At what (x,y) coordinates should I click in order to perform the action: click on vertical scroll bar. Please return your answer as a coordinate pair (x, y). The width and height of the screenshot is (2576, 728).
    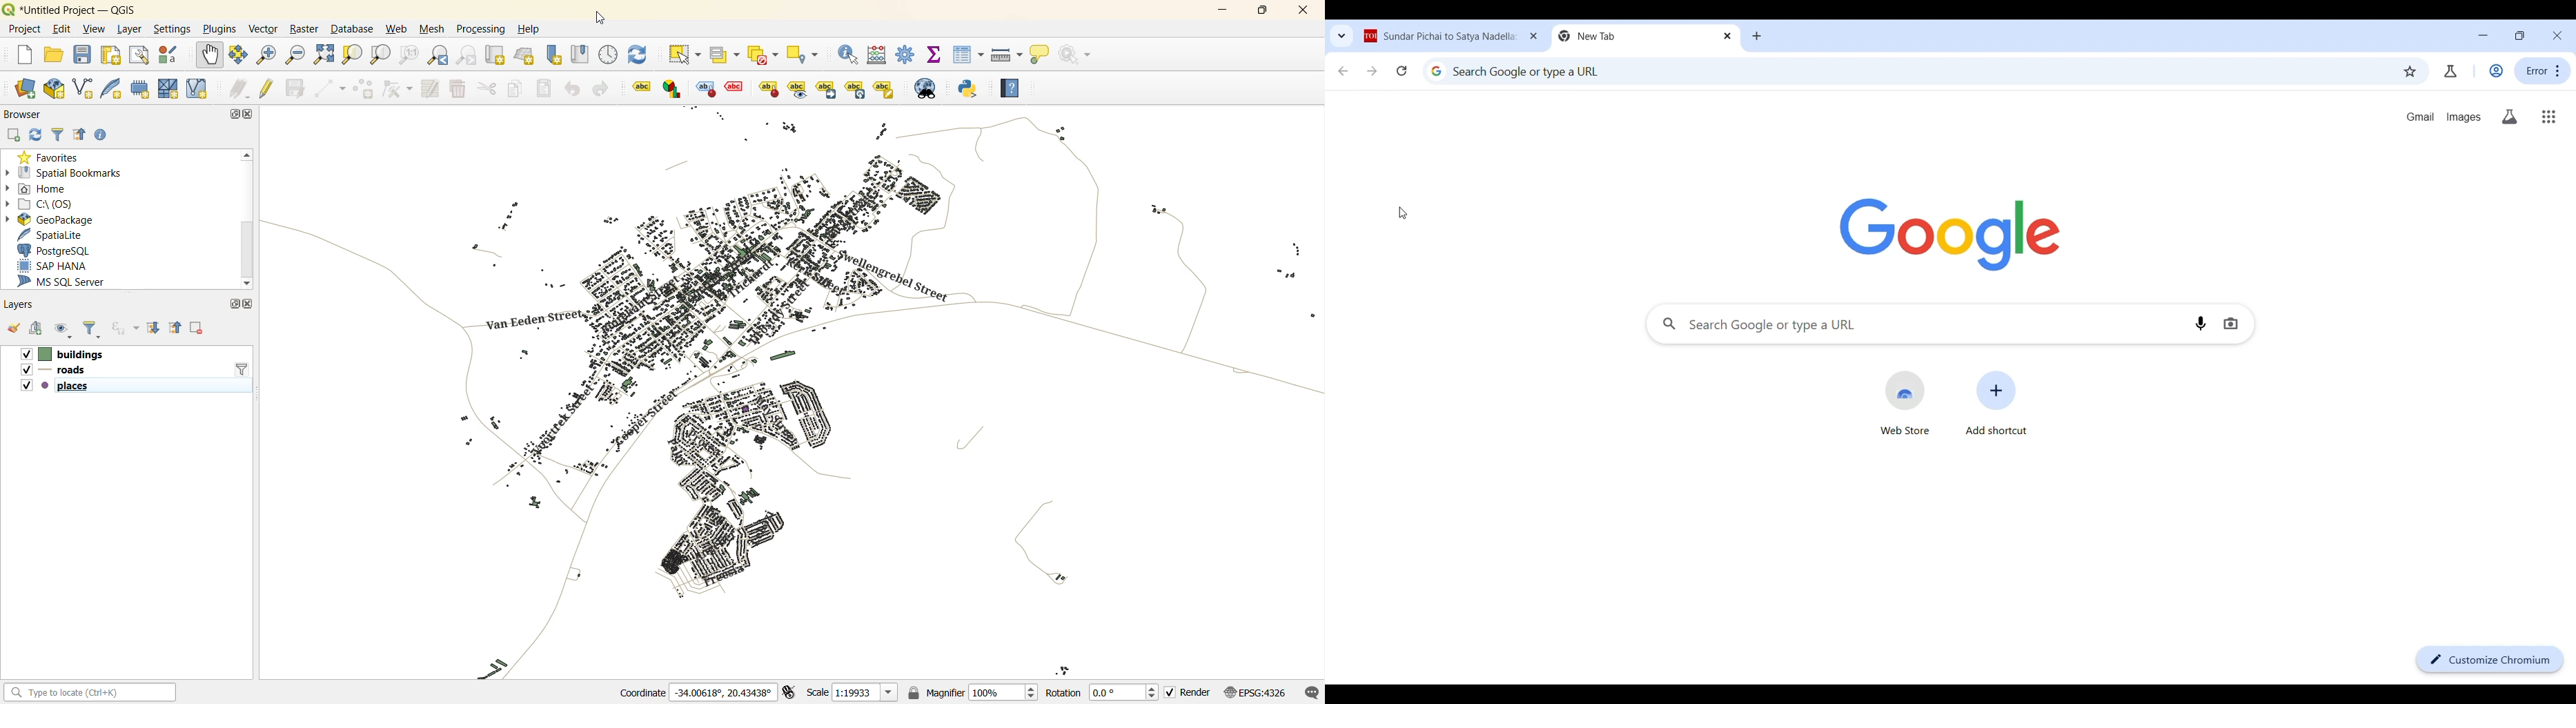
    Looking at the image, I should click on (248, 219).